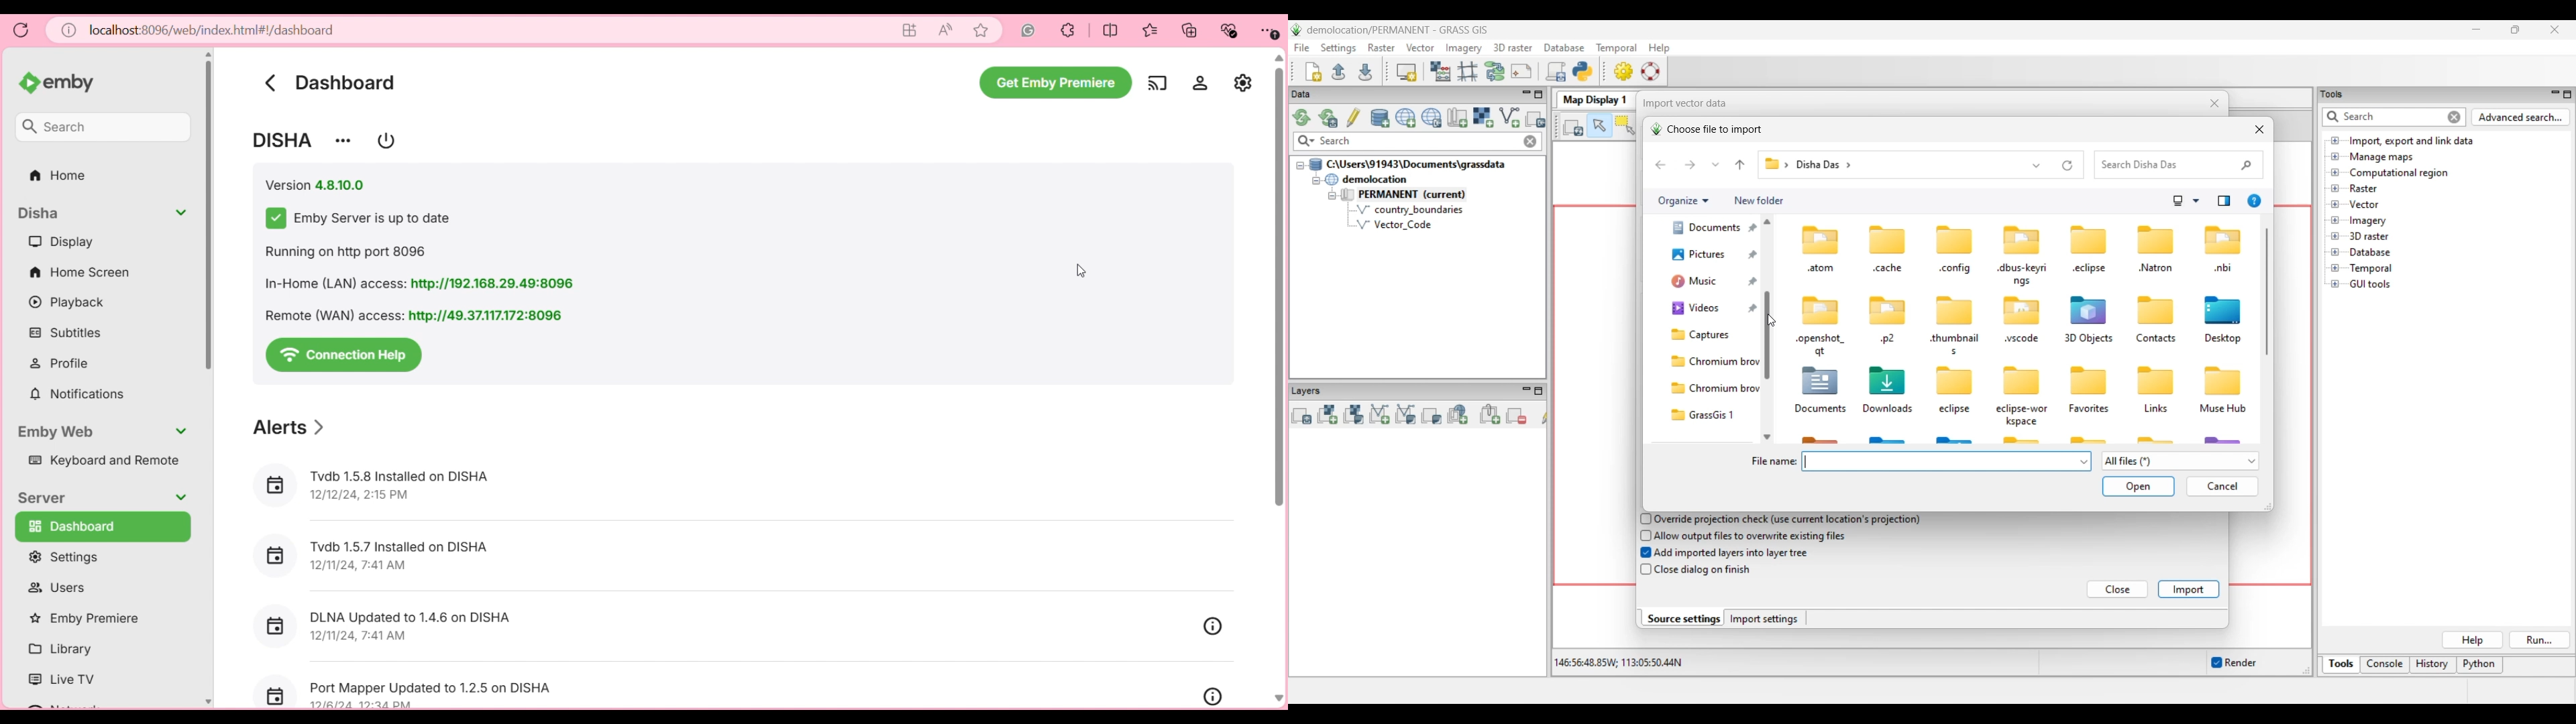  Describe the element at coordinates (343, 141) in the screenshot. I see `Change server display name/View info` at that location.